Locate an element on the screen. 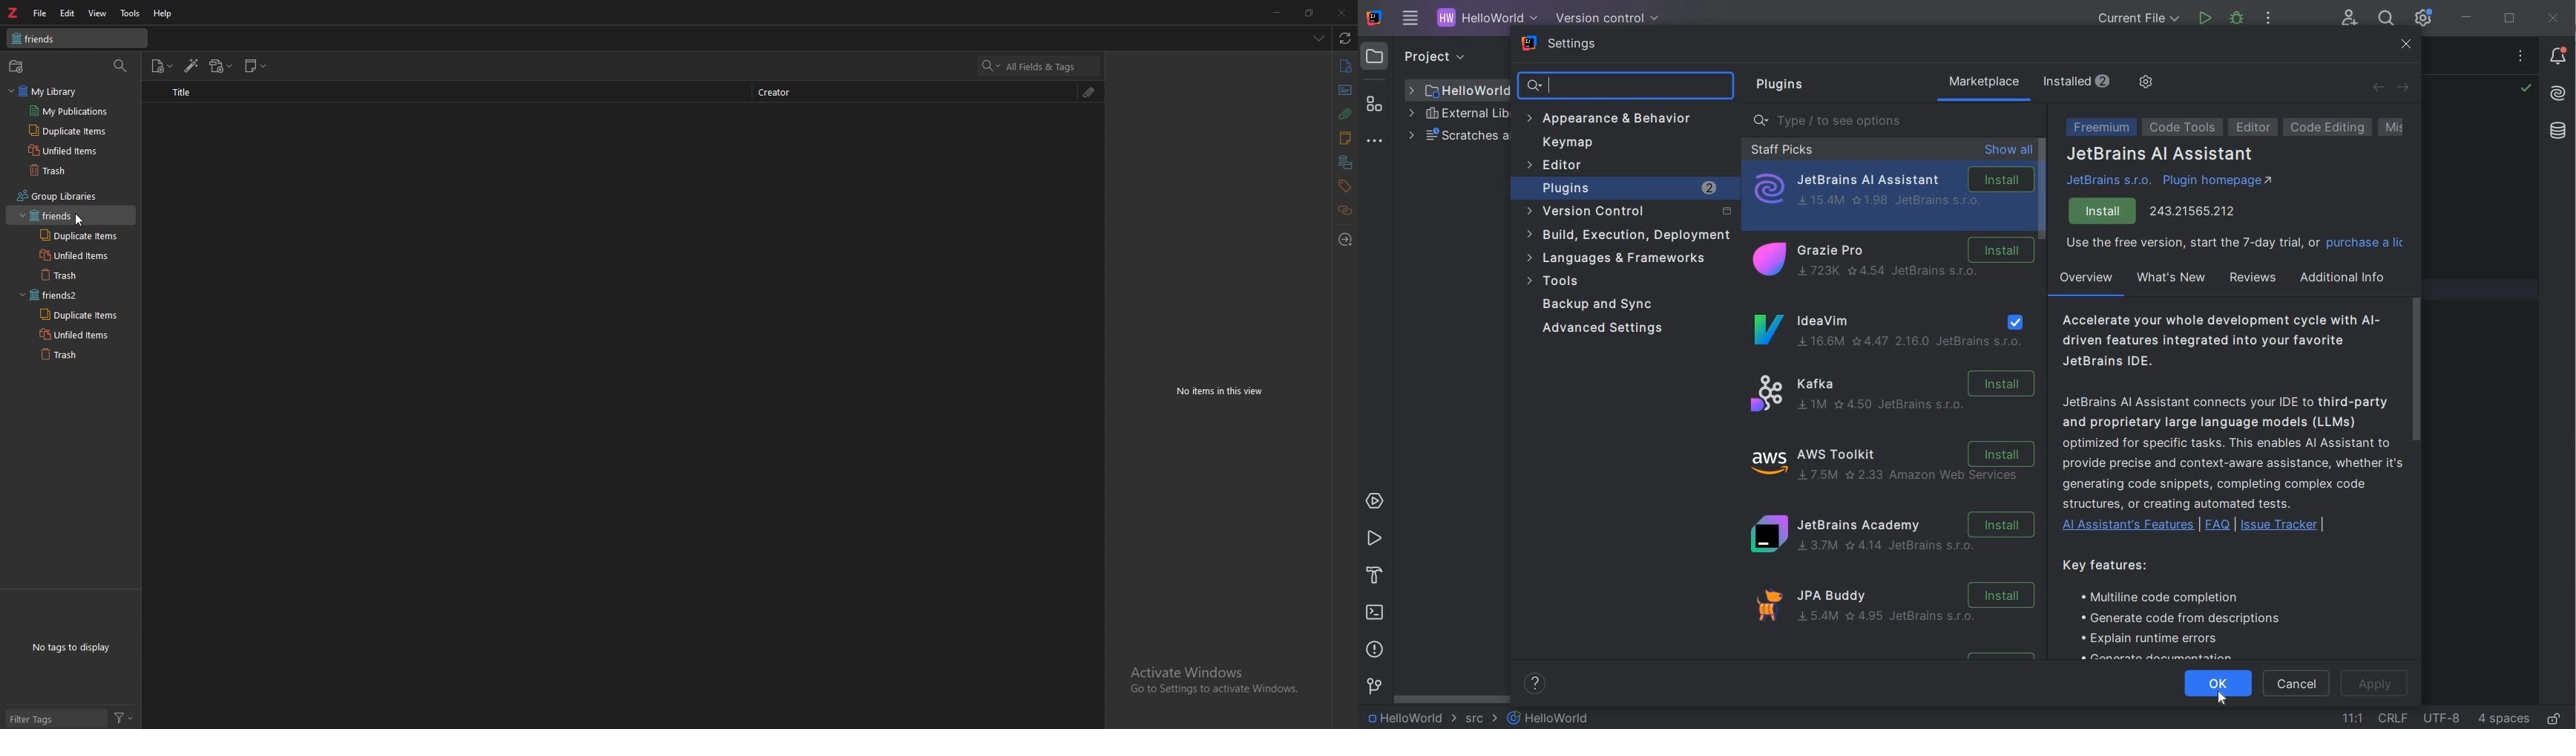 The width and height of the screenshot is (2576, 756). notes is located at coordinates (1345, 139).